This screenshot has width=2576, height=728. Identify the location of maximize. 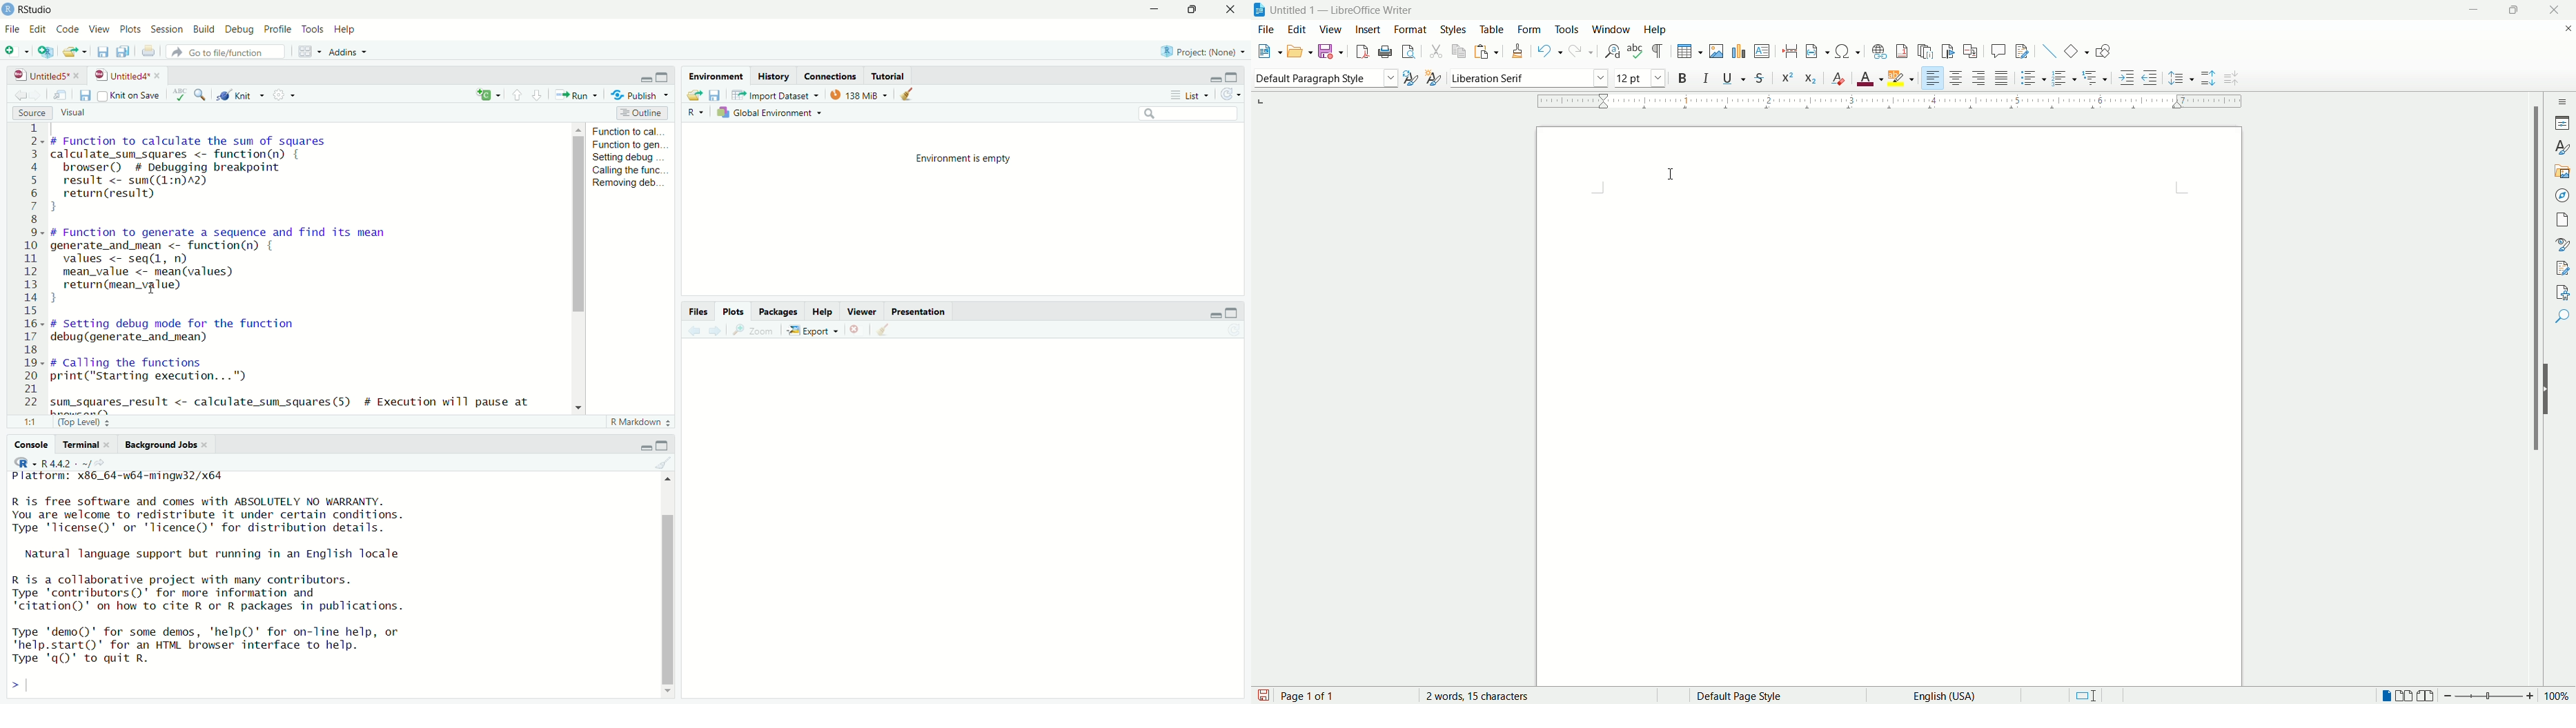
(664, 443).